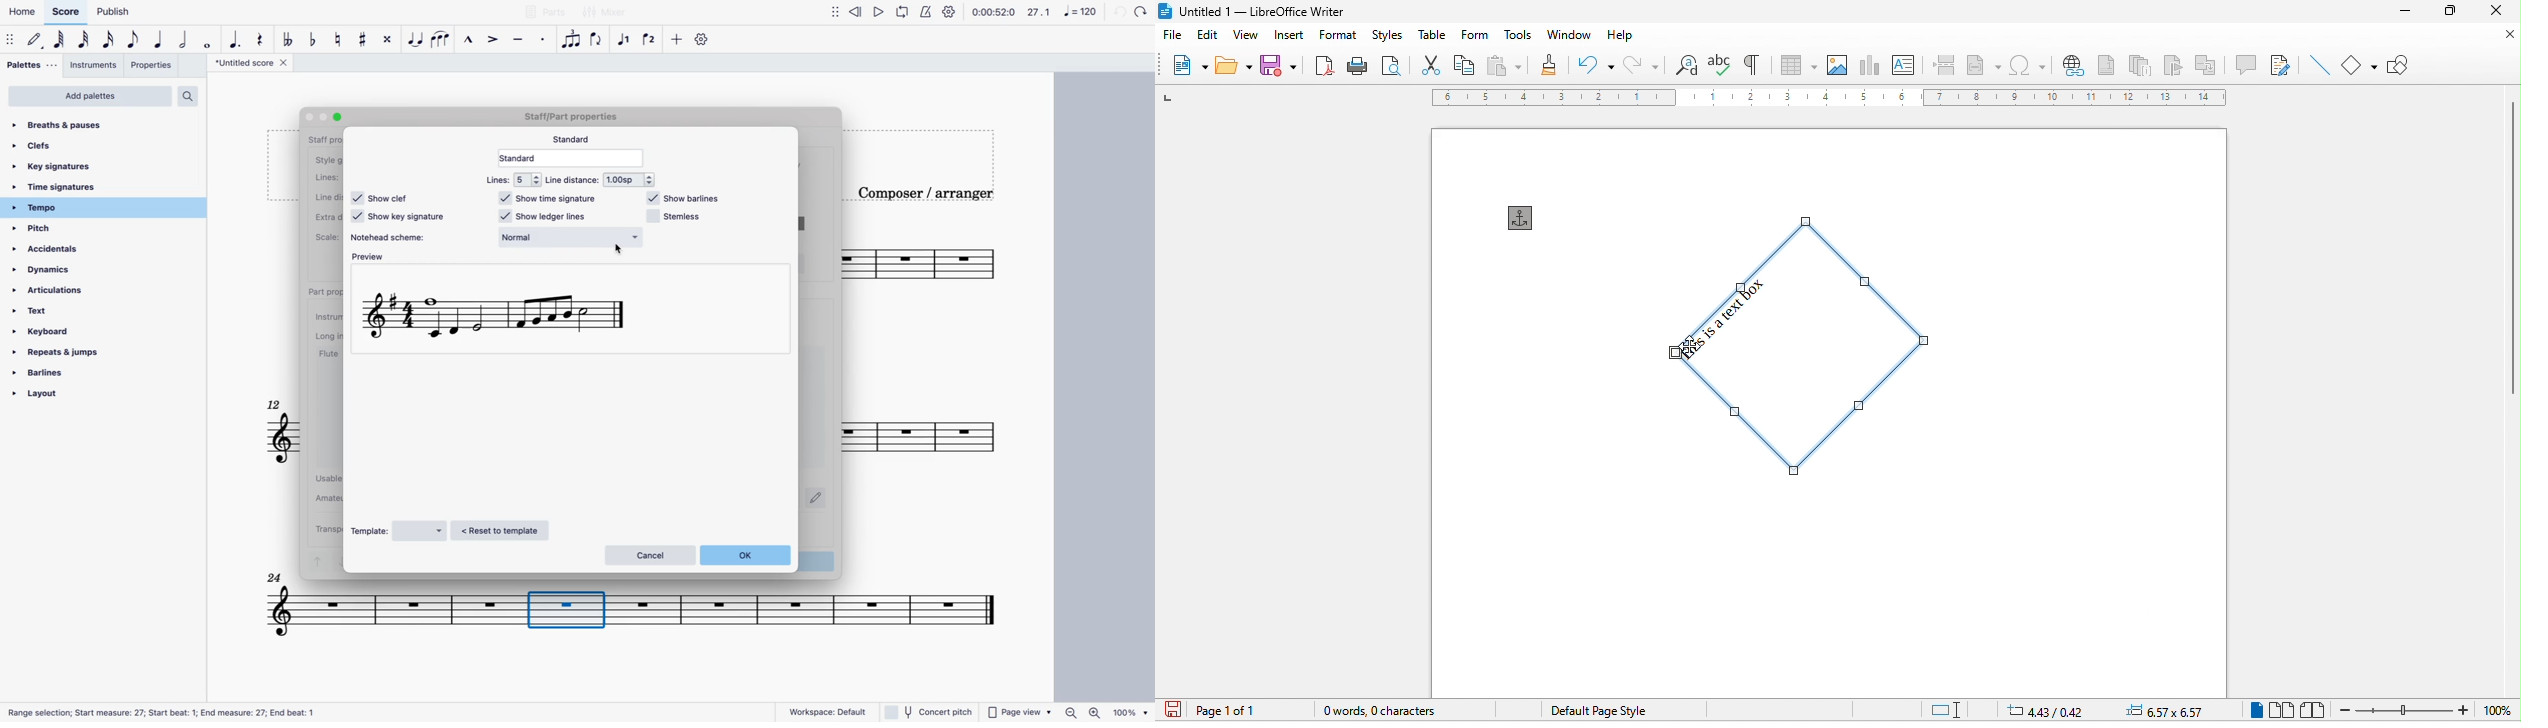  I want to click on home, so click(24, 11).